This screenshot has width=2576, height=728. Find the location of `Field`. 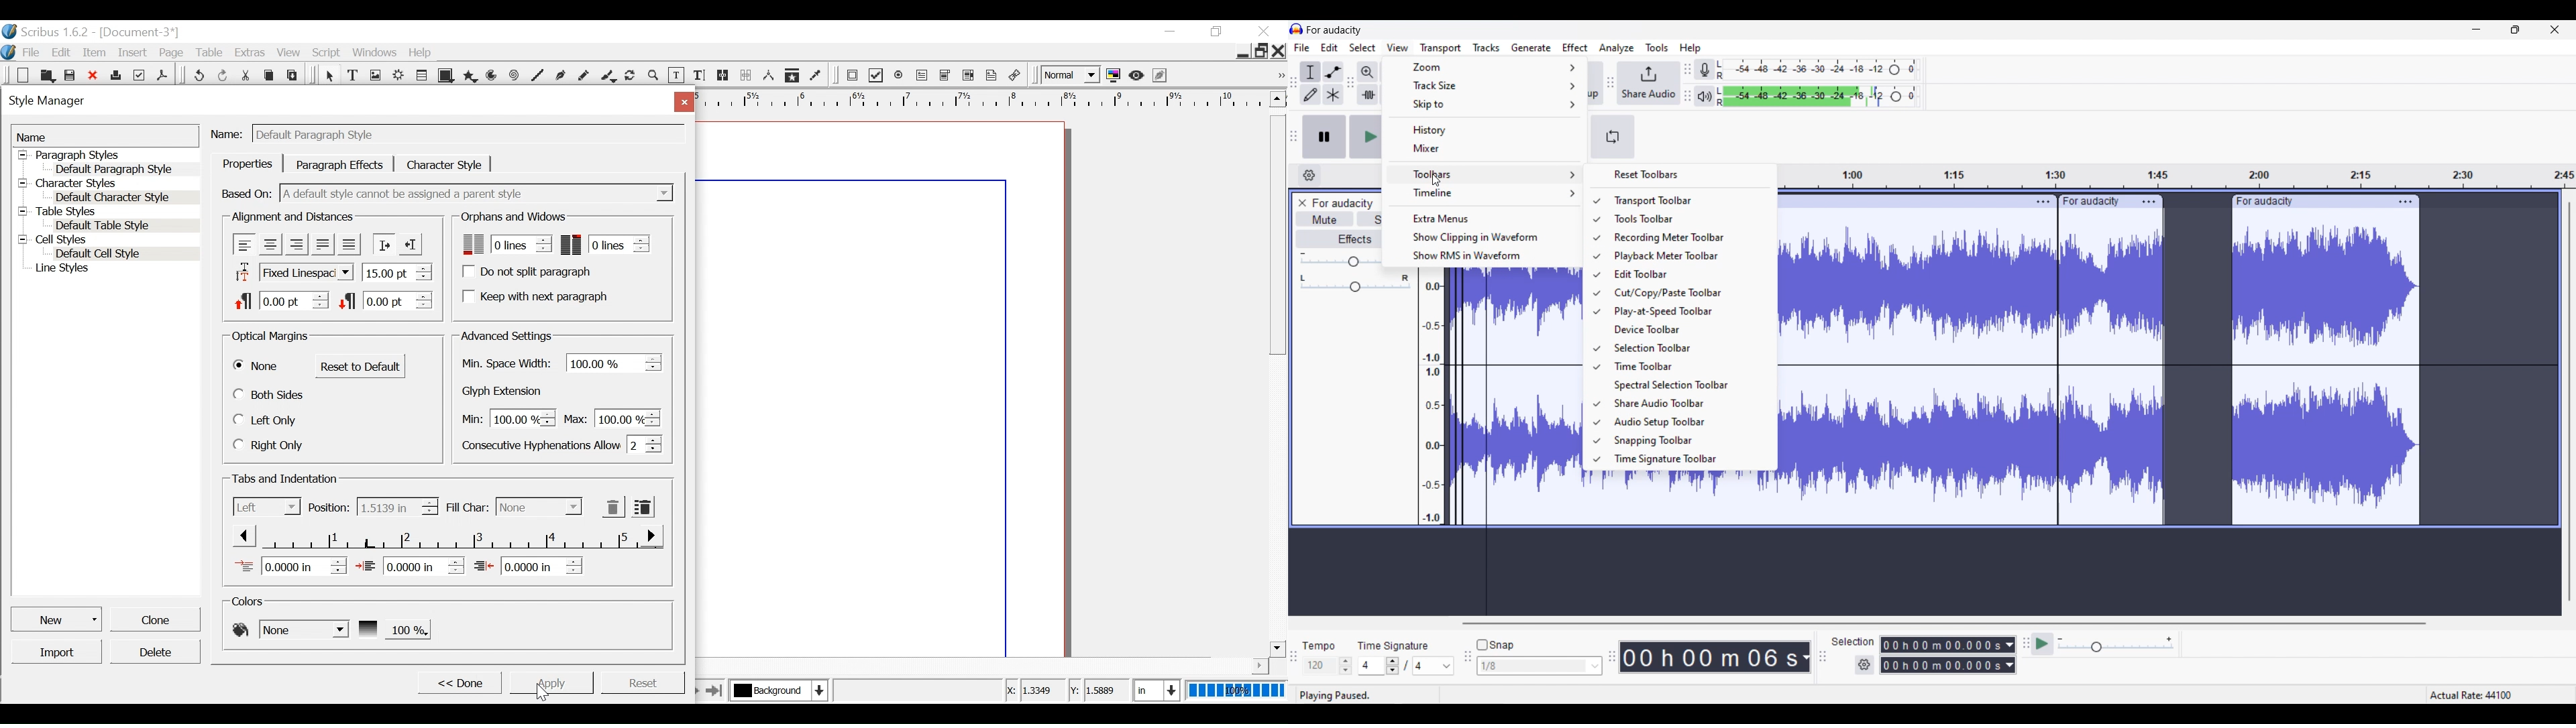

Field is located at coordinates (468, 135).